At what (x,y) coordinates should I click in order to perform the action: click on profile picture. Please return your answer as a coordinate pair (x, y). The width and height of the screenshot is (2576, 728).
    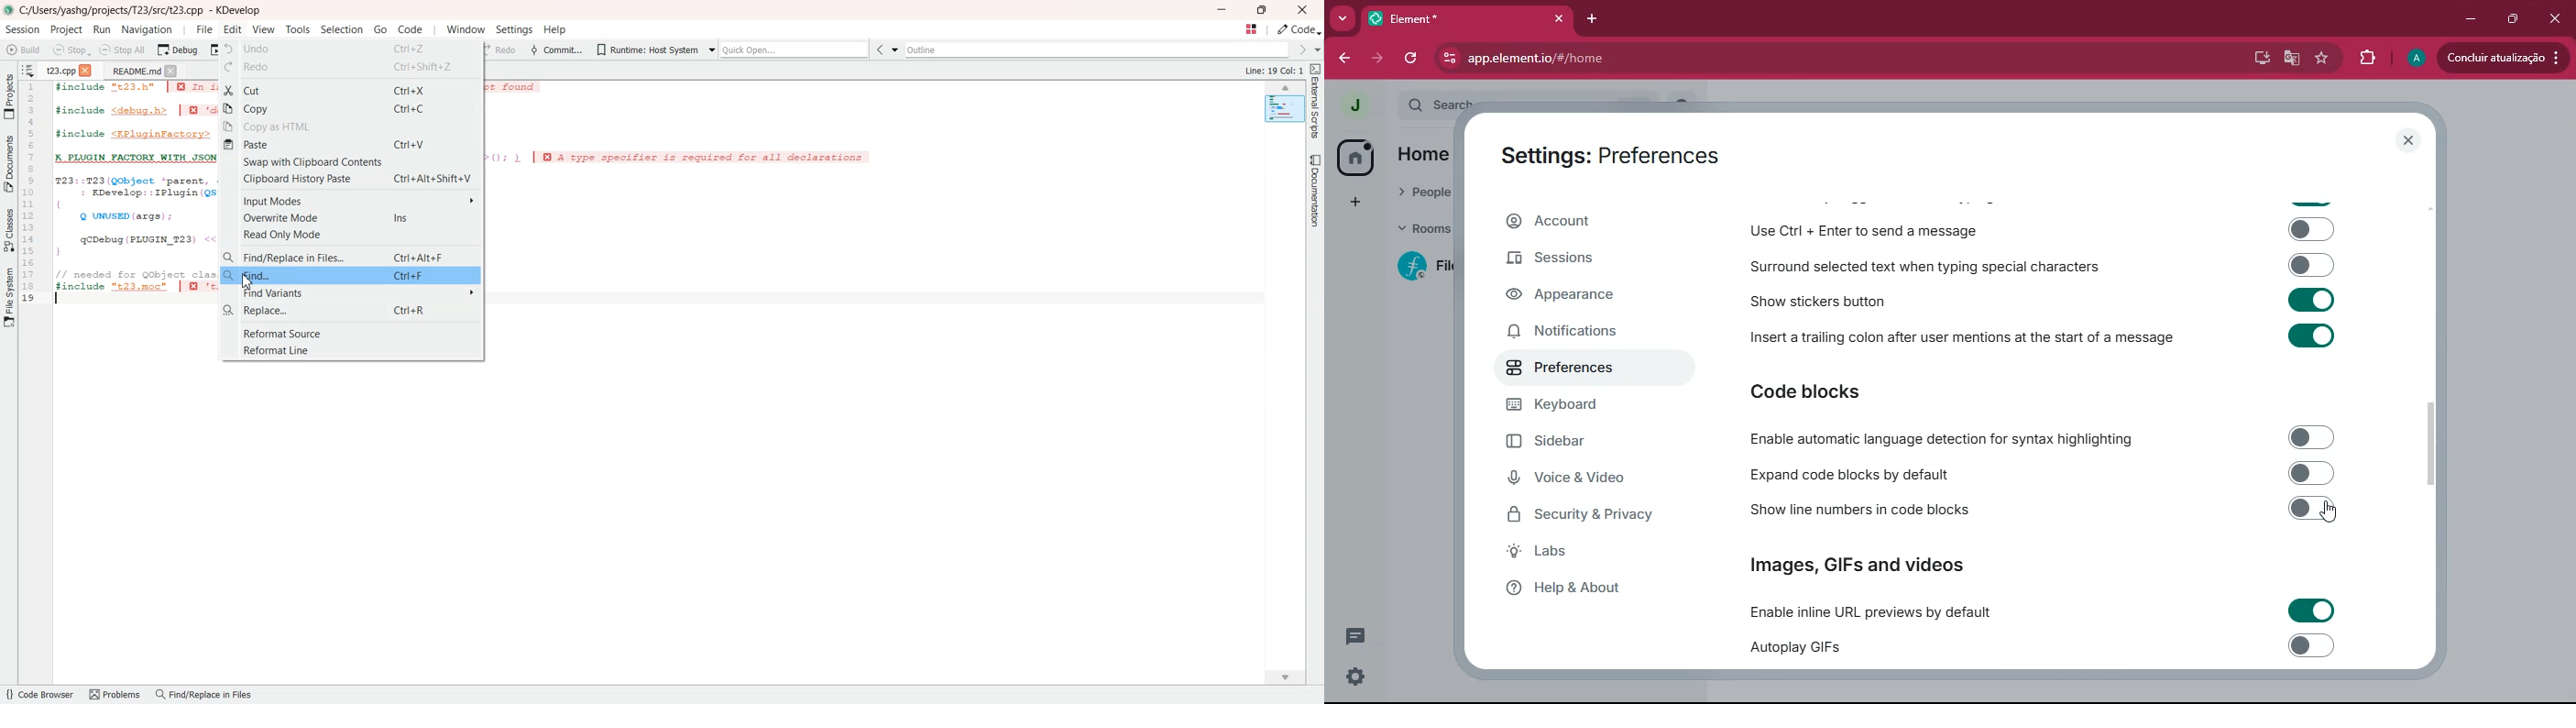
    Looking at the image, I should click on (1349, 106).